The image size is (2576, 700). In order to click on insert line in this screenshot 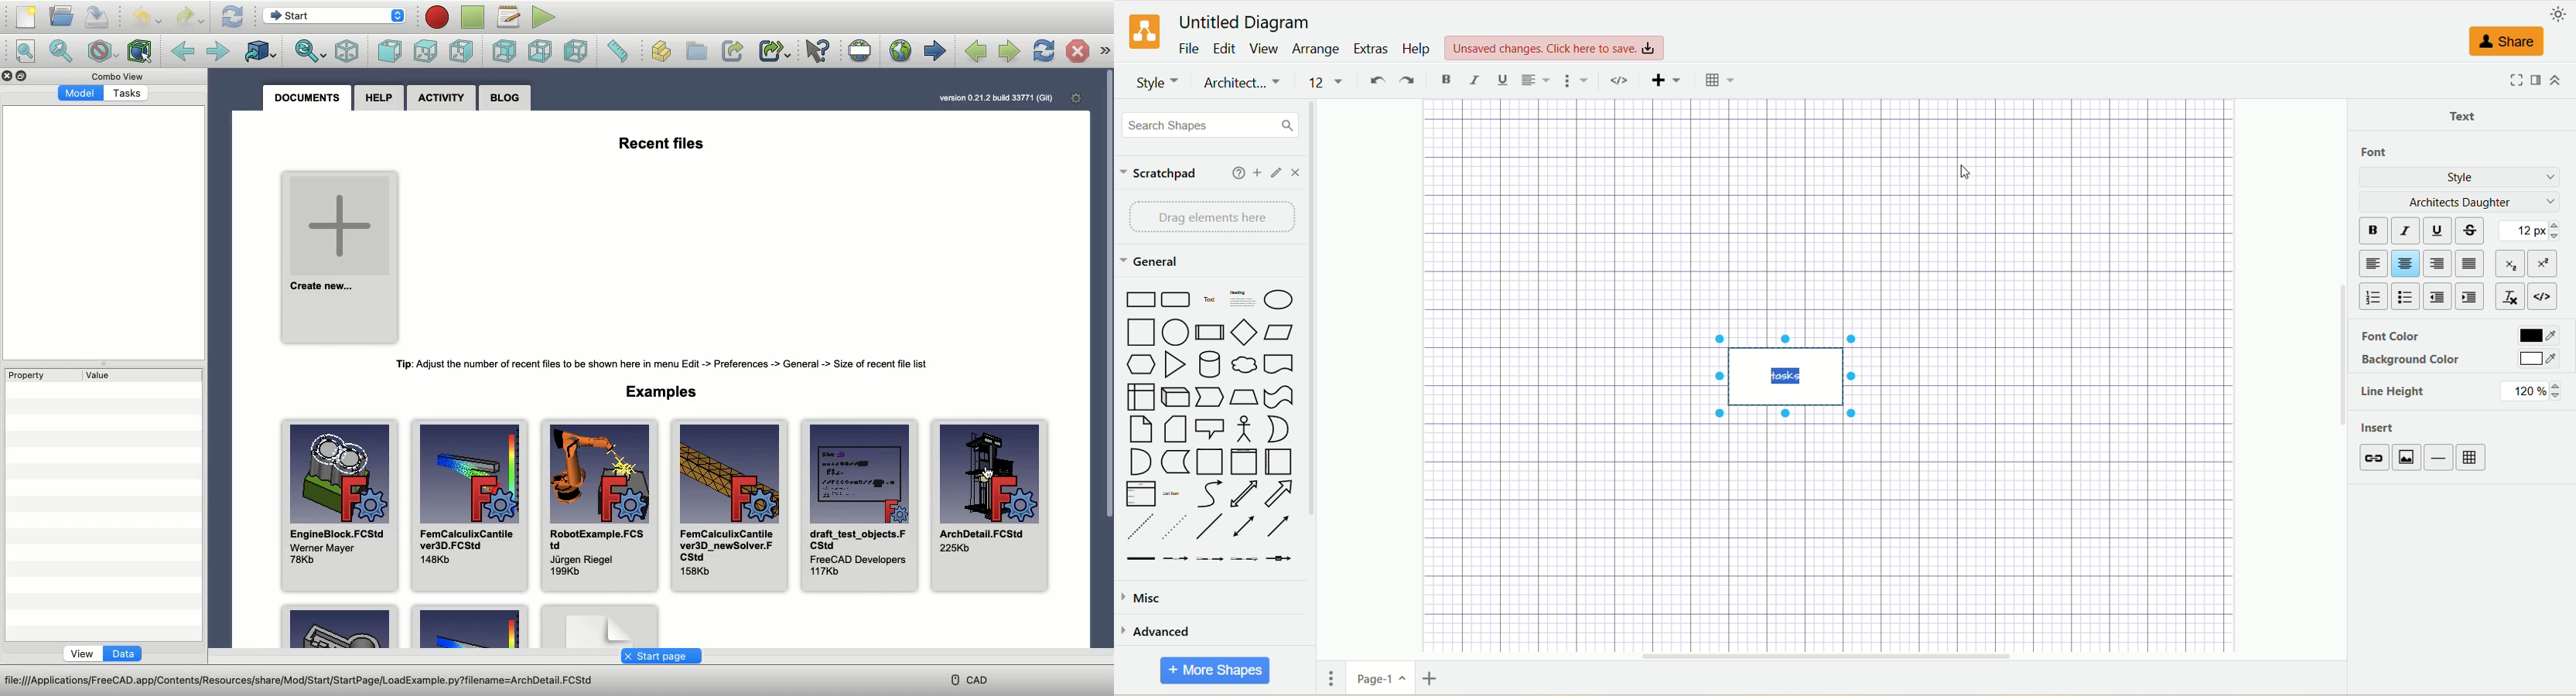, I will do `click(2442, 458)`.